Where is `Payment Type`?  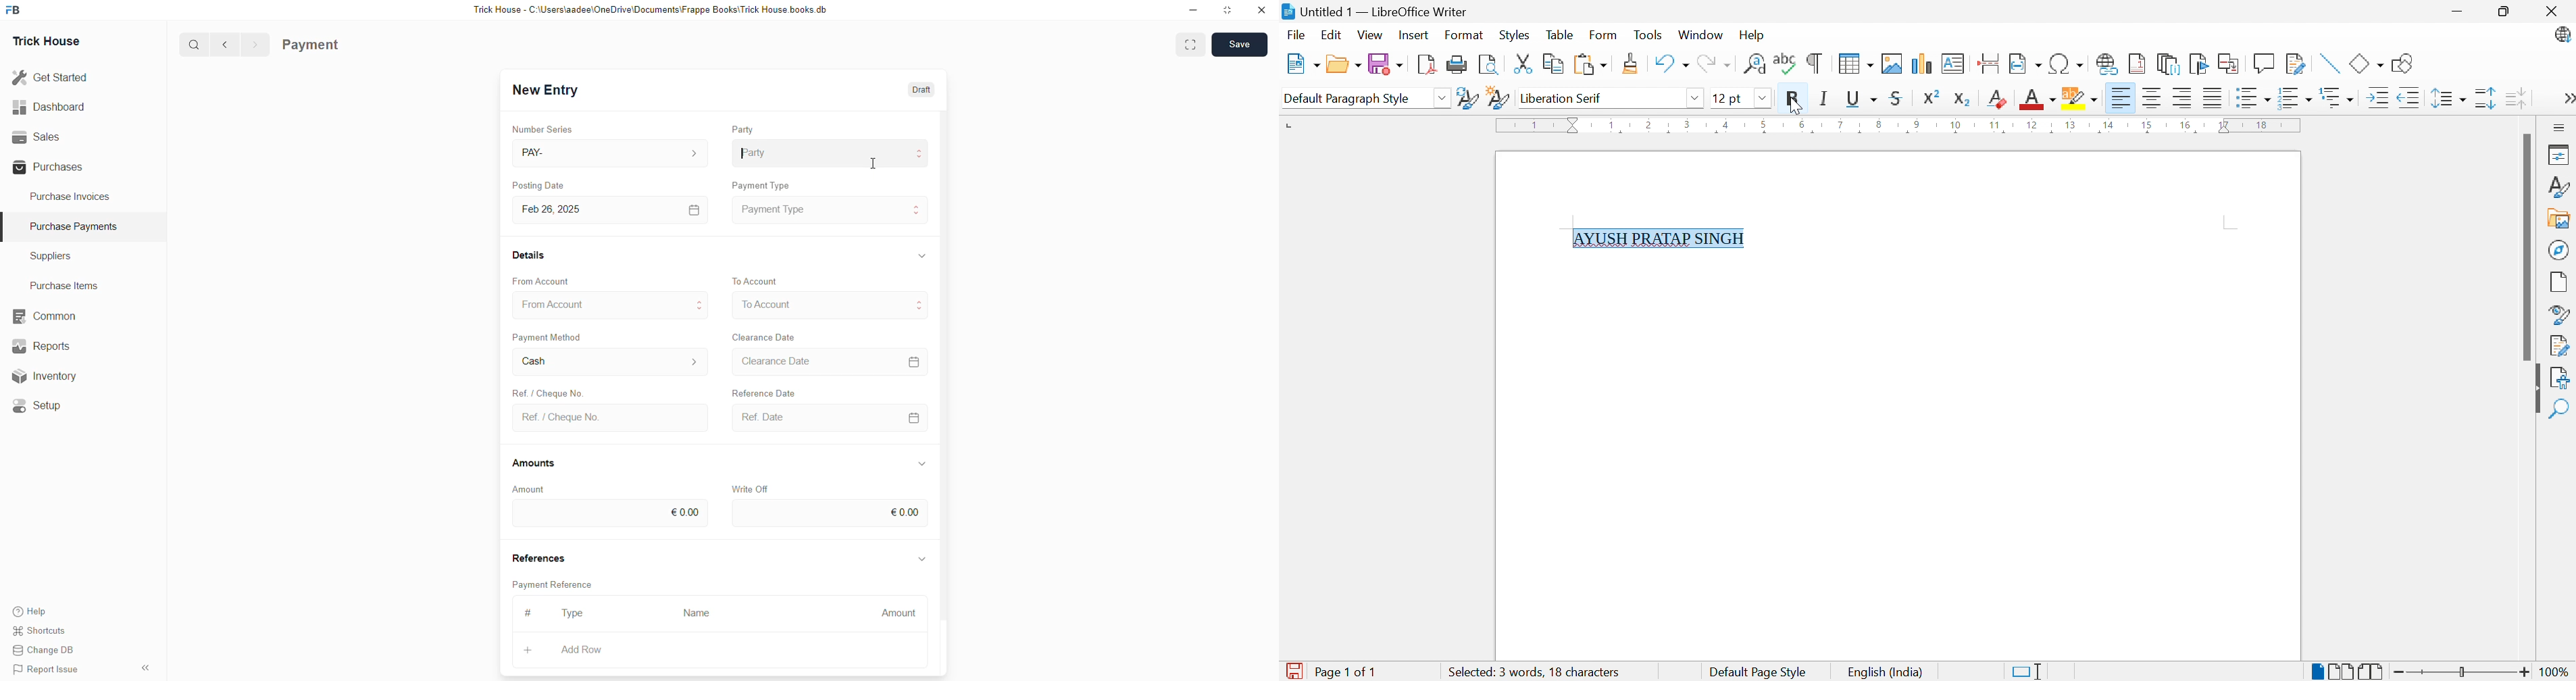
Payment Type is located at coordinates (762, 184).